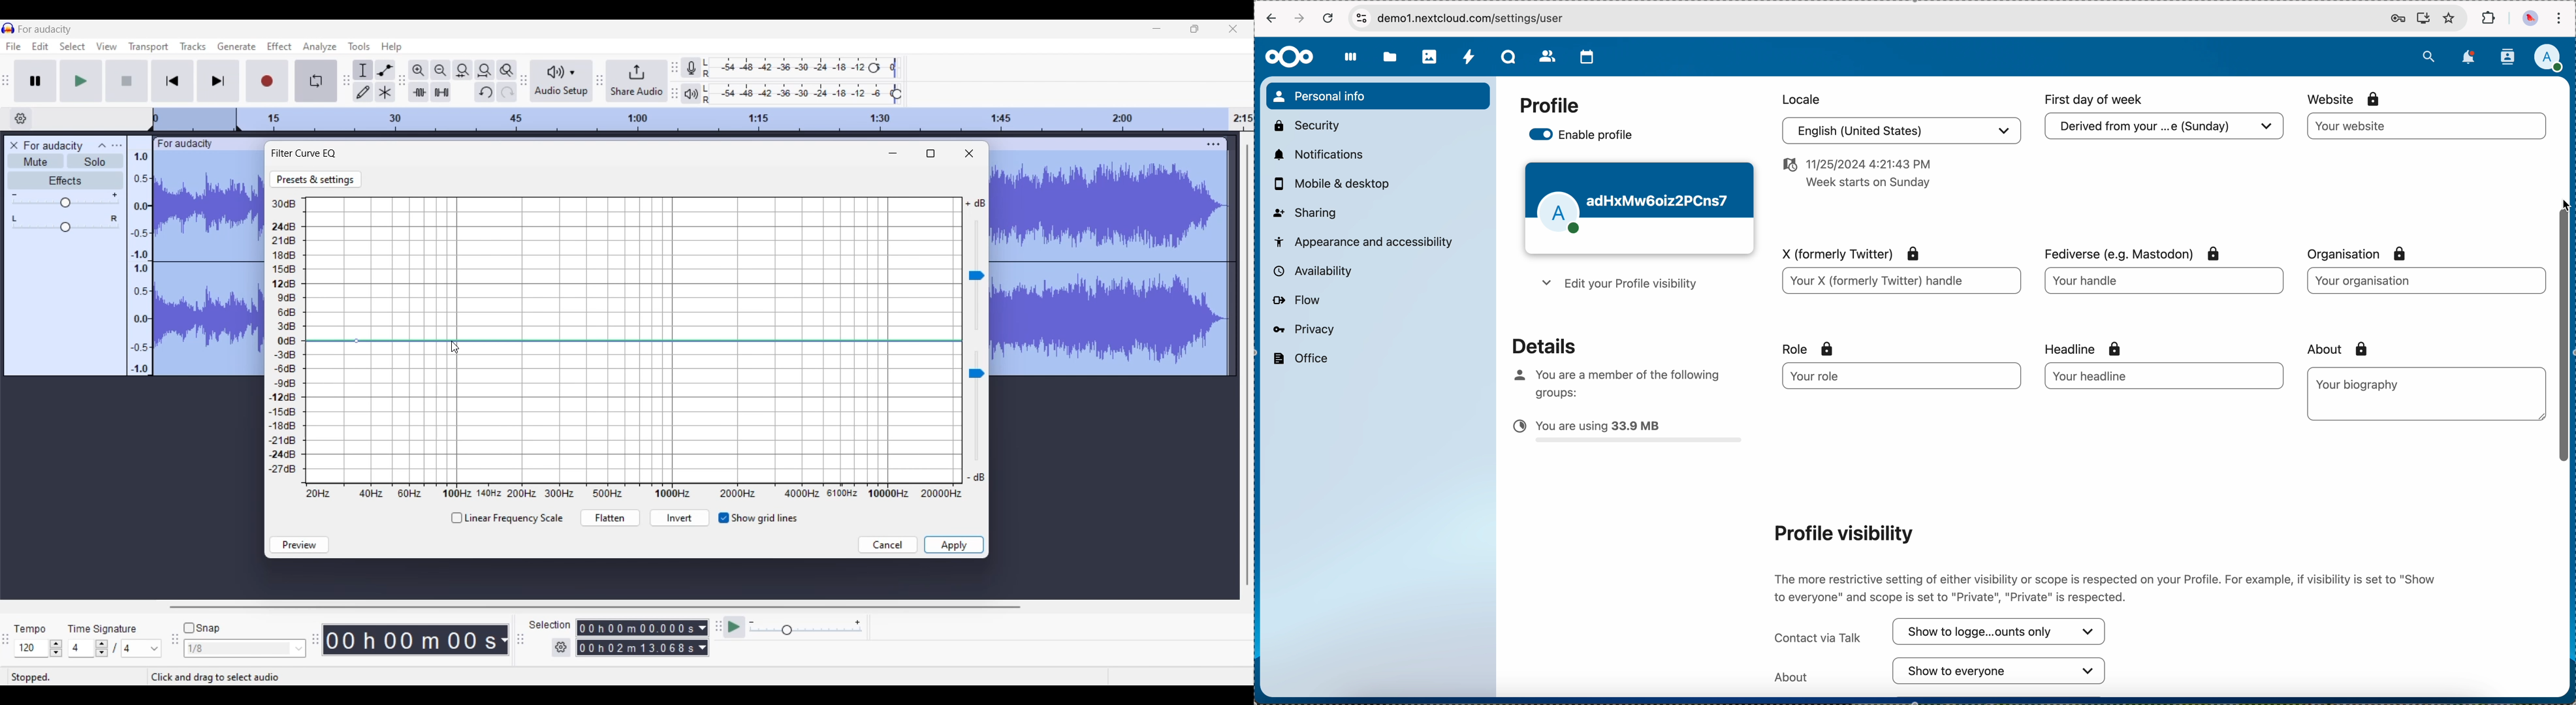 The image size is (2576, 728). What do you see at coordinates (2470, 57) in the screenshot?
I see `notifications` at bounding box center [2470, 57].